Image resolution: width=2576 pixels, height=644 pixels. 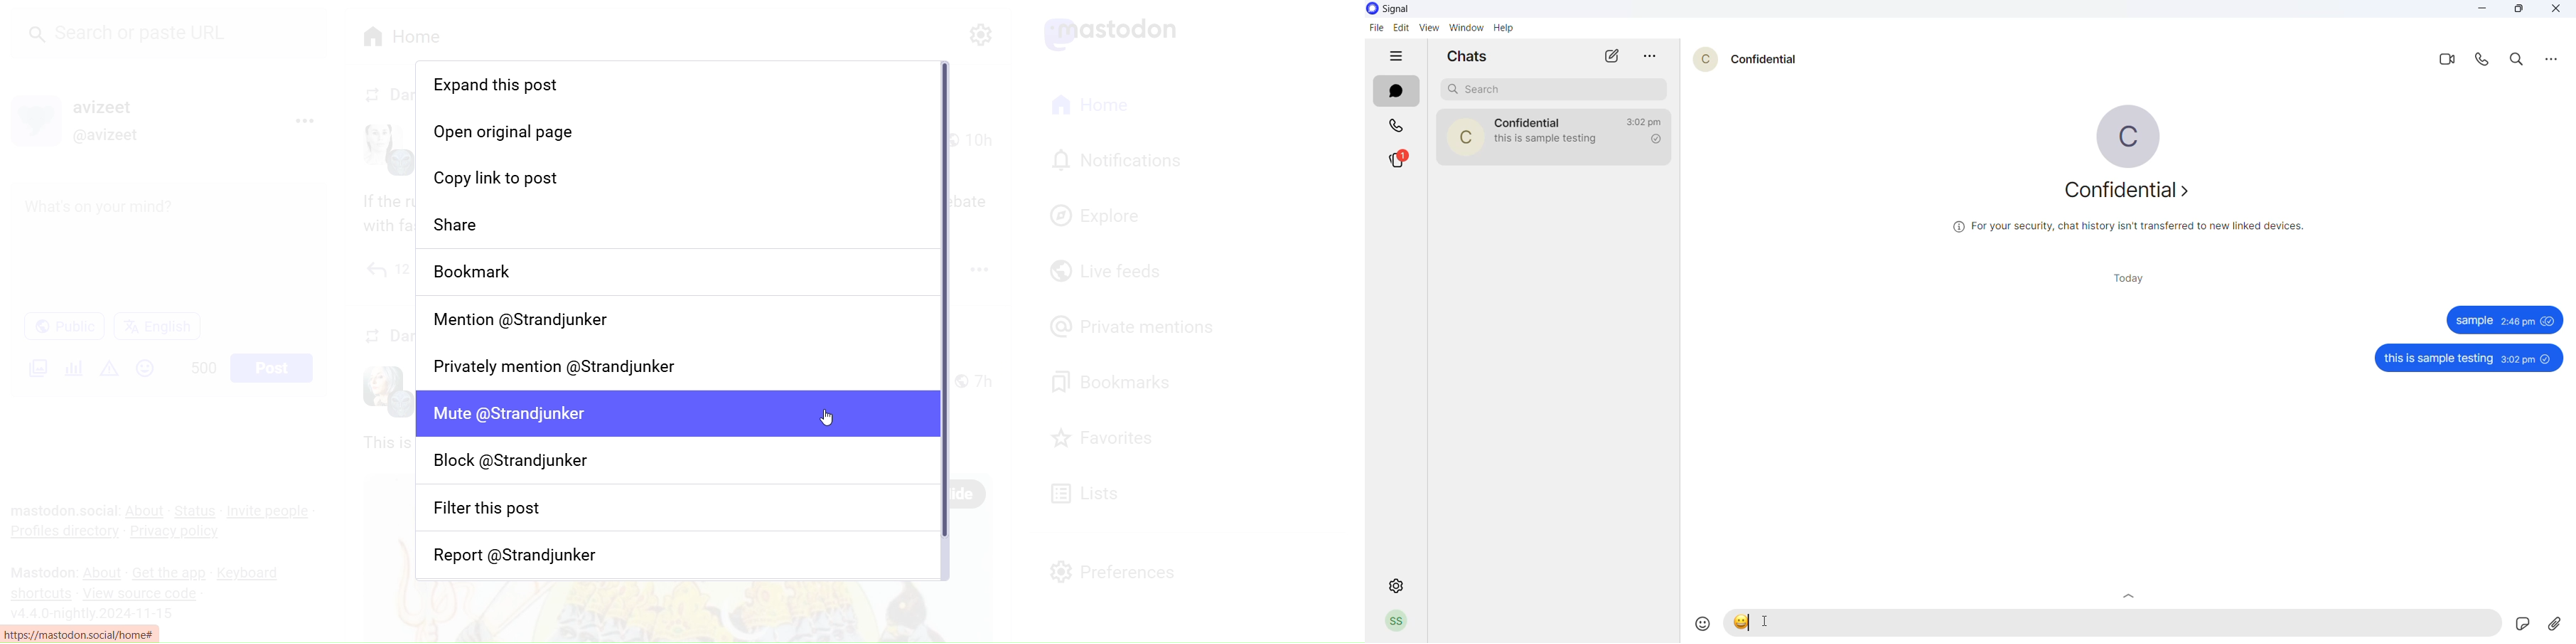 What do you see at coordinates (678, 272) in the screenshot?
I see `Bookmark` at bounding box center [678, 272].